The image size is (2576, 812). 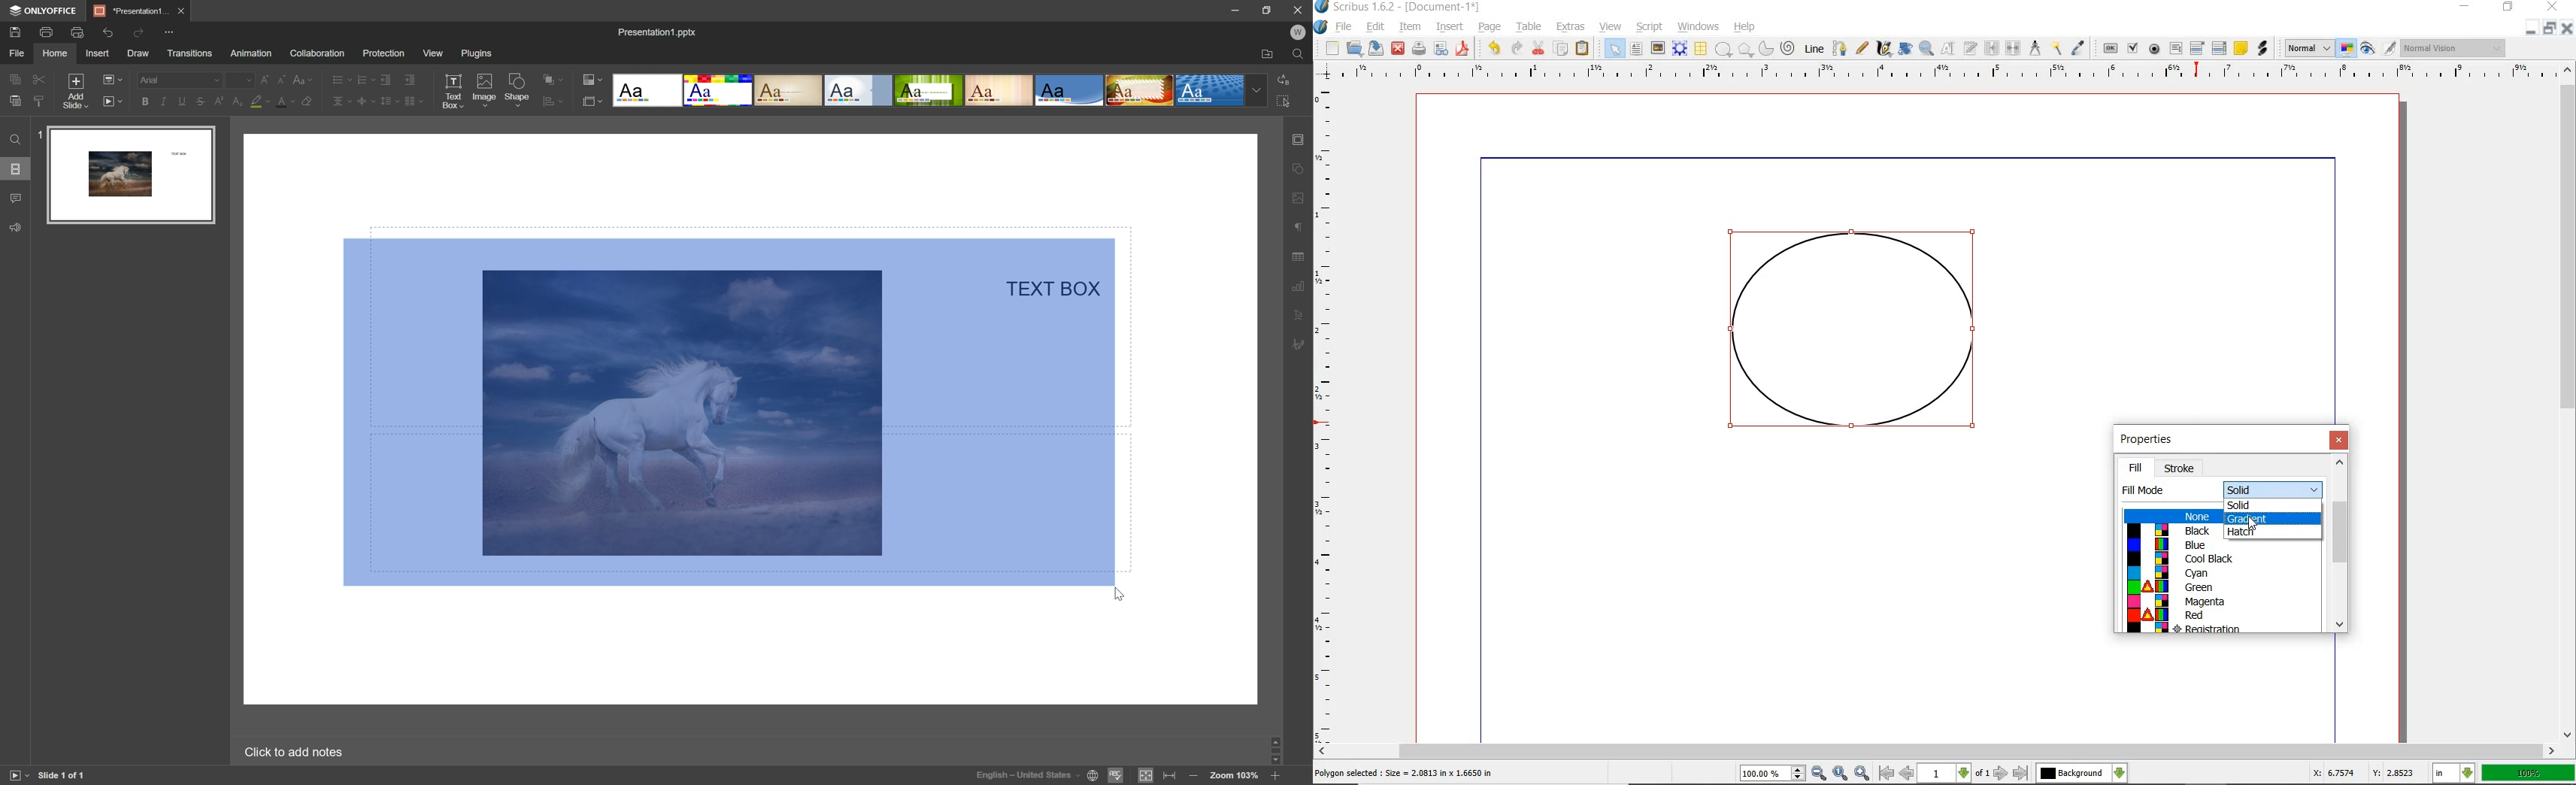 I want to click on shape drawn, so click(x=1855, y=338).